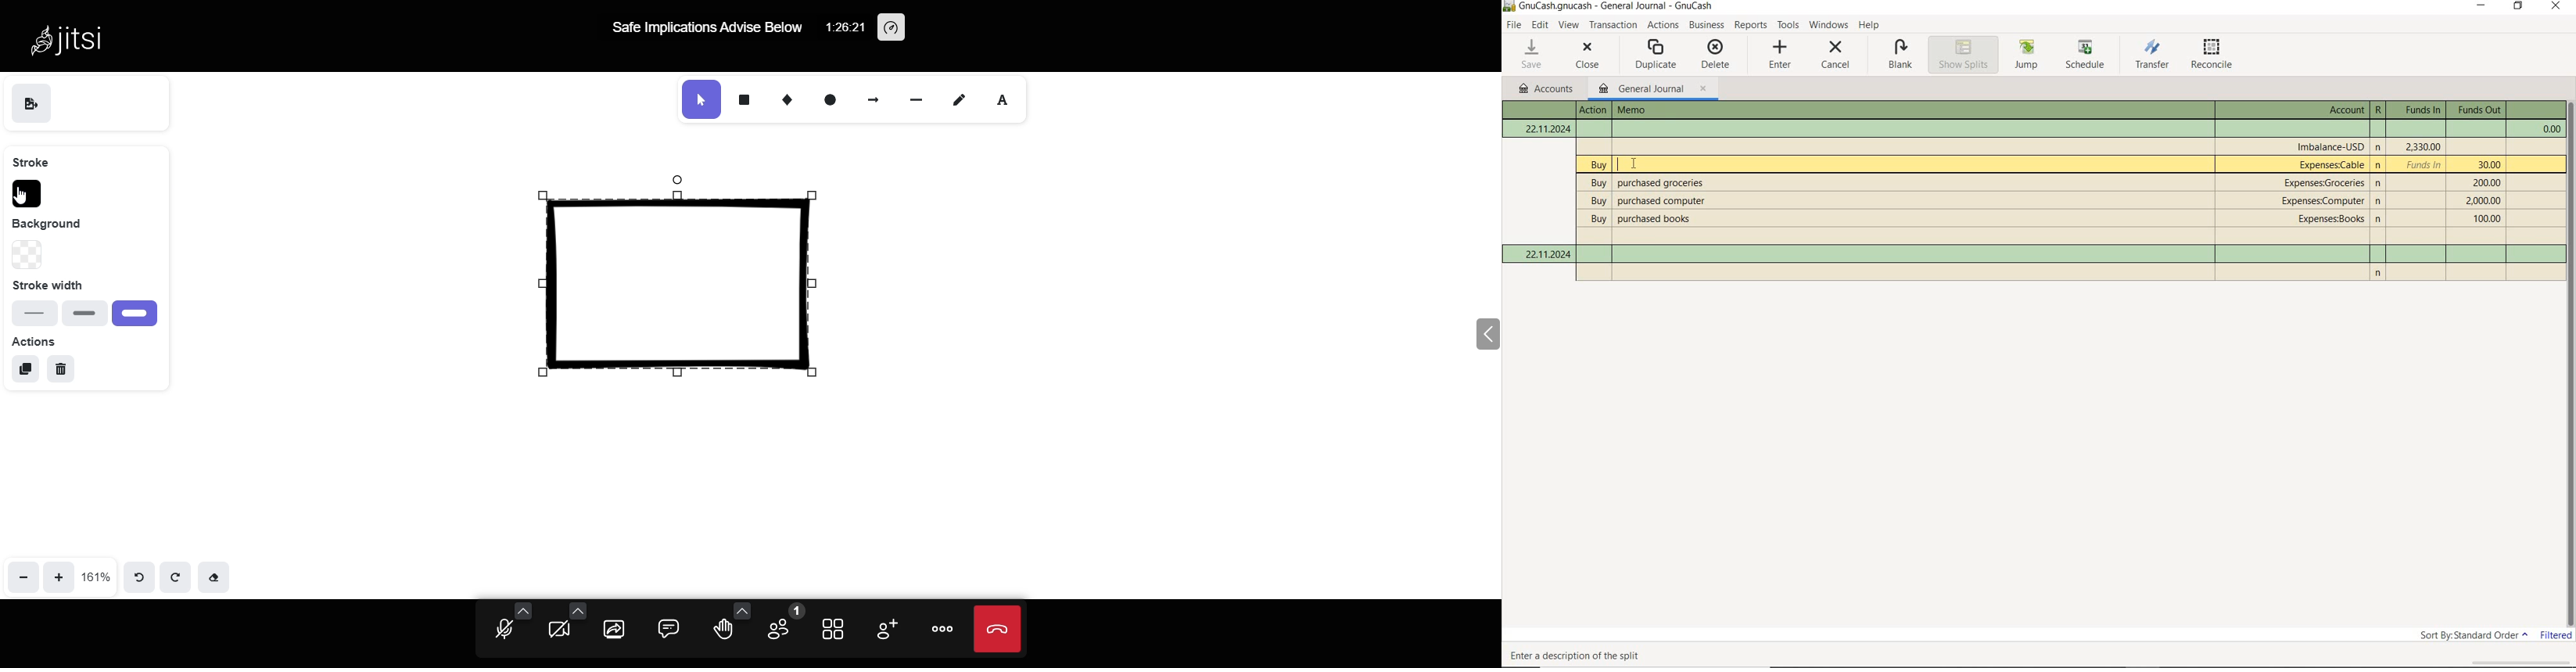  What do you see at coordinates (702, 27) in the screenshot?
I see `Safe Implications Advise Below` at bounding box center [702, 27].